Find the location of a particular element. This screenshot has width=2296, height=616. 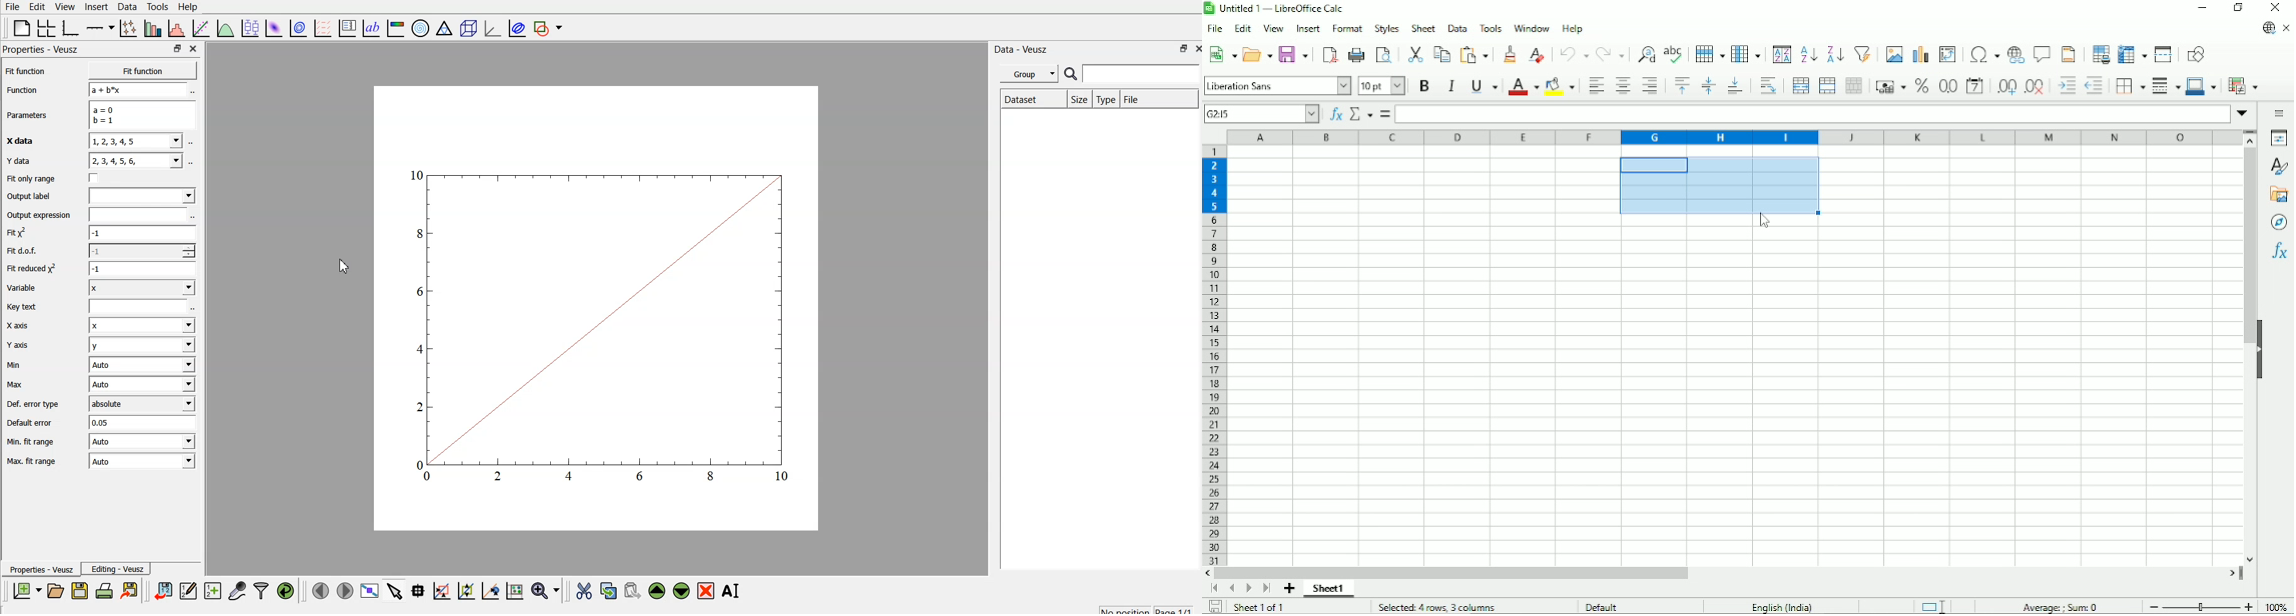

1 is located at coordinates (144, 252).